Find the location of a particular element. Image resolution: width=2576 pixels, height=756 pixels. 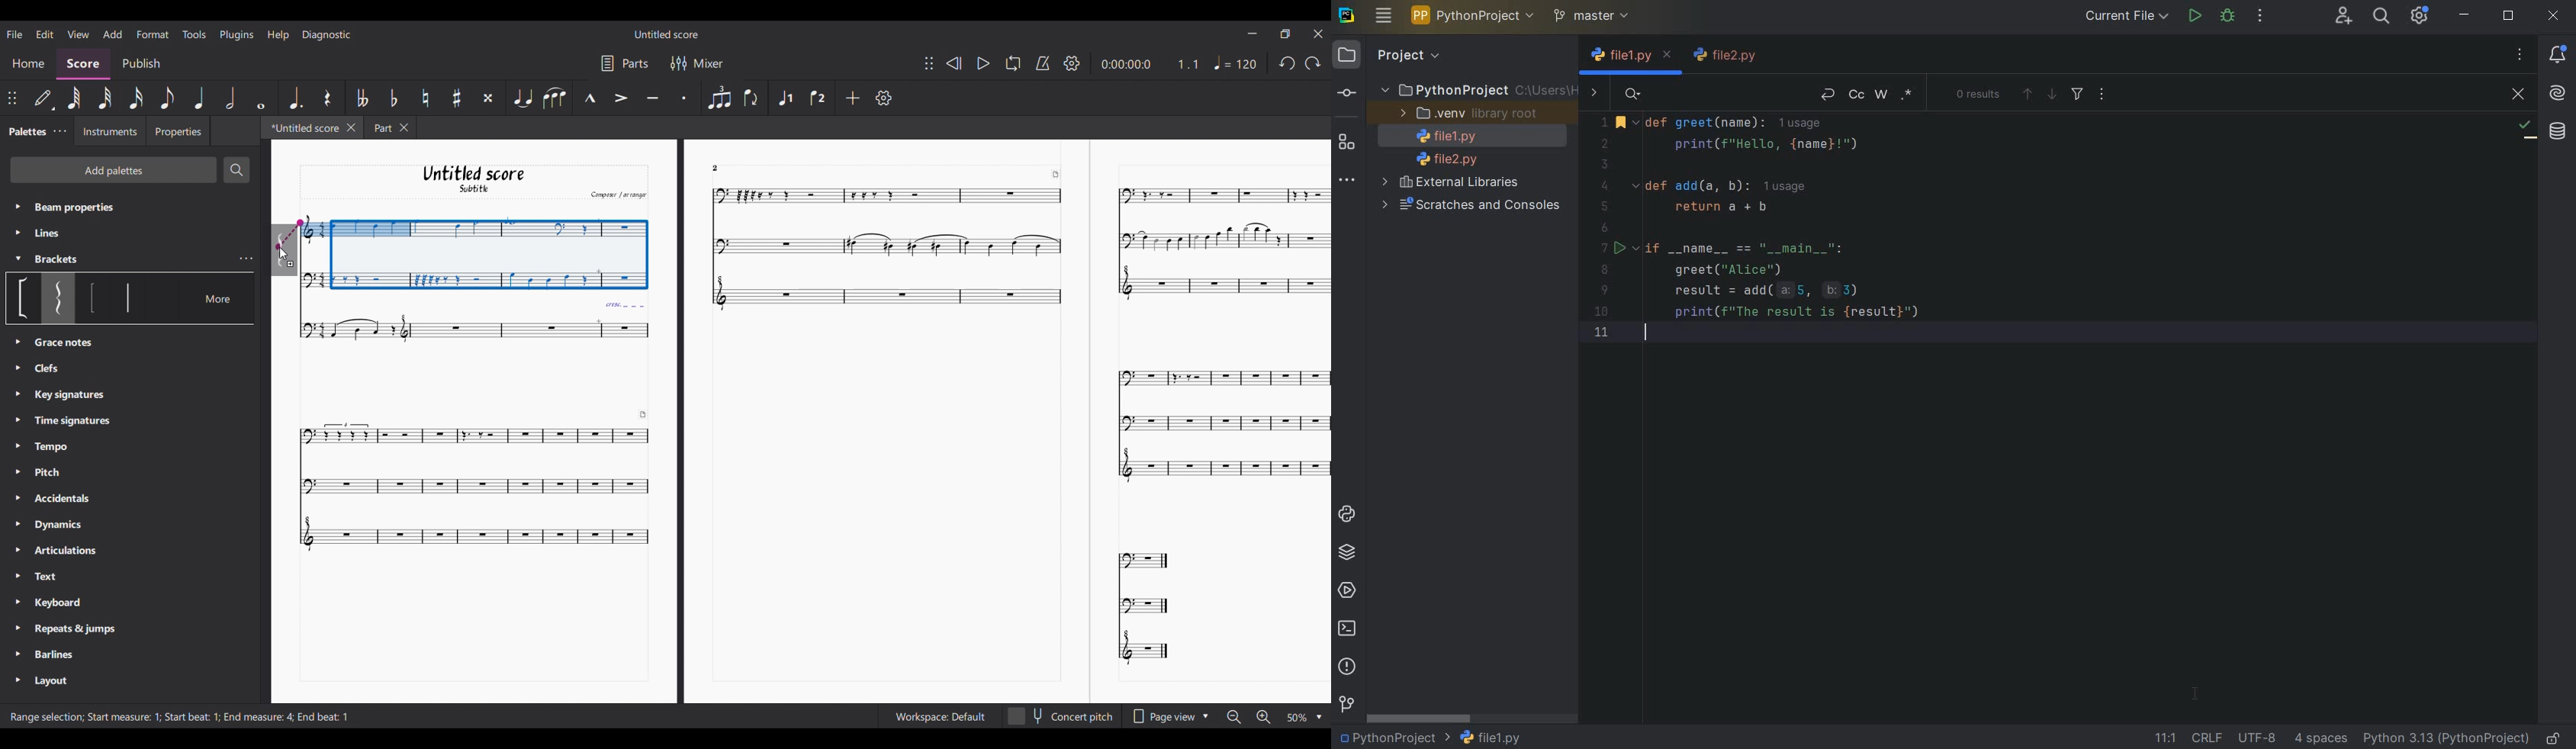

Current duration and ratio is located at coordinates (1151, 64).